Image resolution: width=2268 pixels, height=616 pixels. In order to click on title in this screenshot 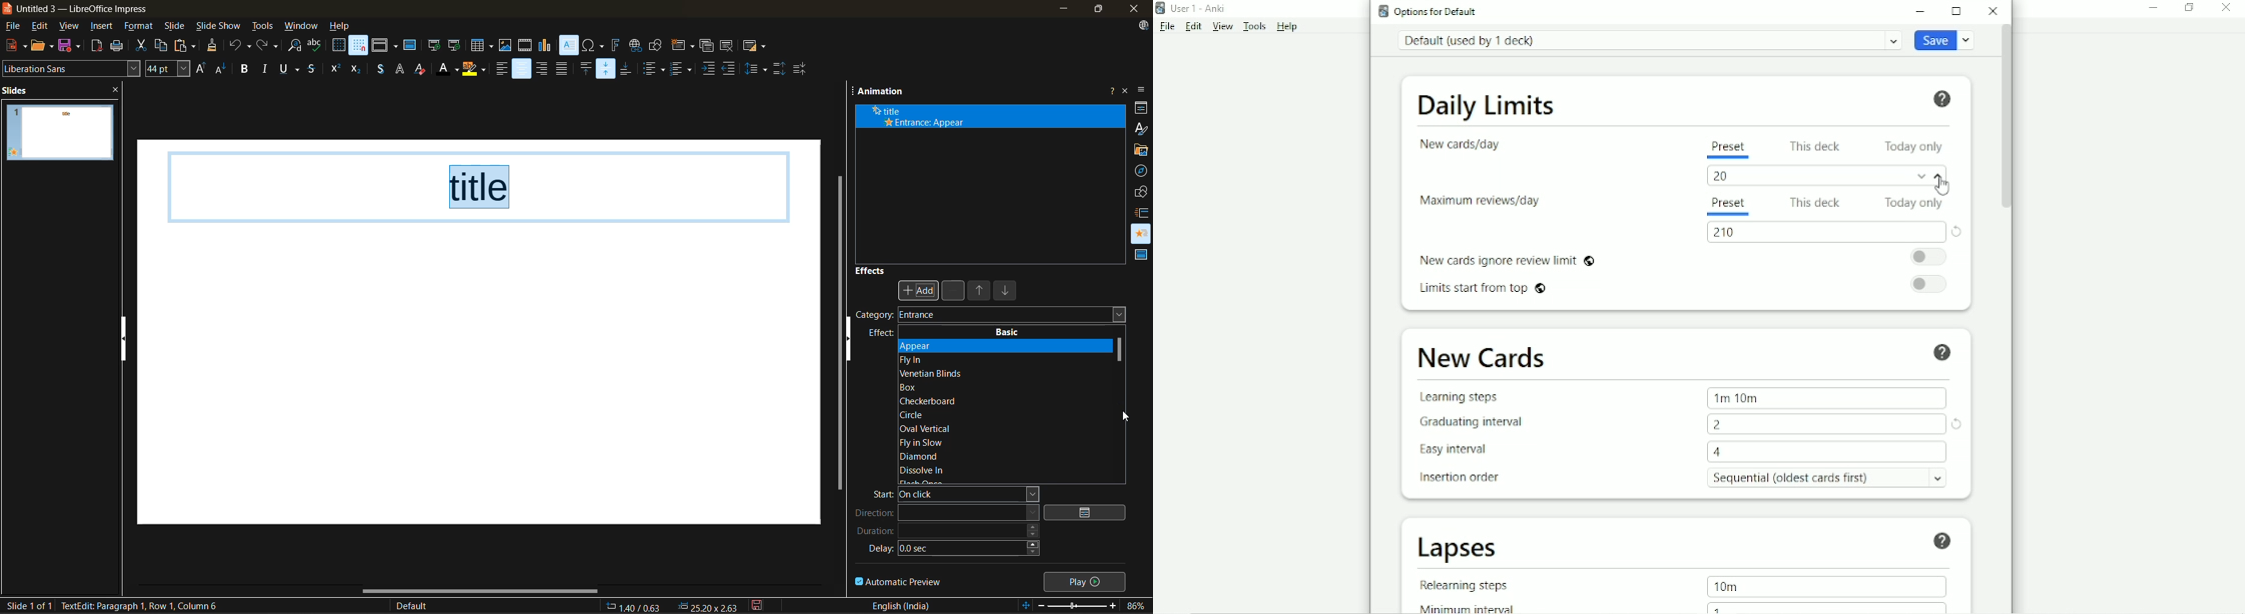, I will do `click(482, 186)`.